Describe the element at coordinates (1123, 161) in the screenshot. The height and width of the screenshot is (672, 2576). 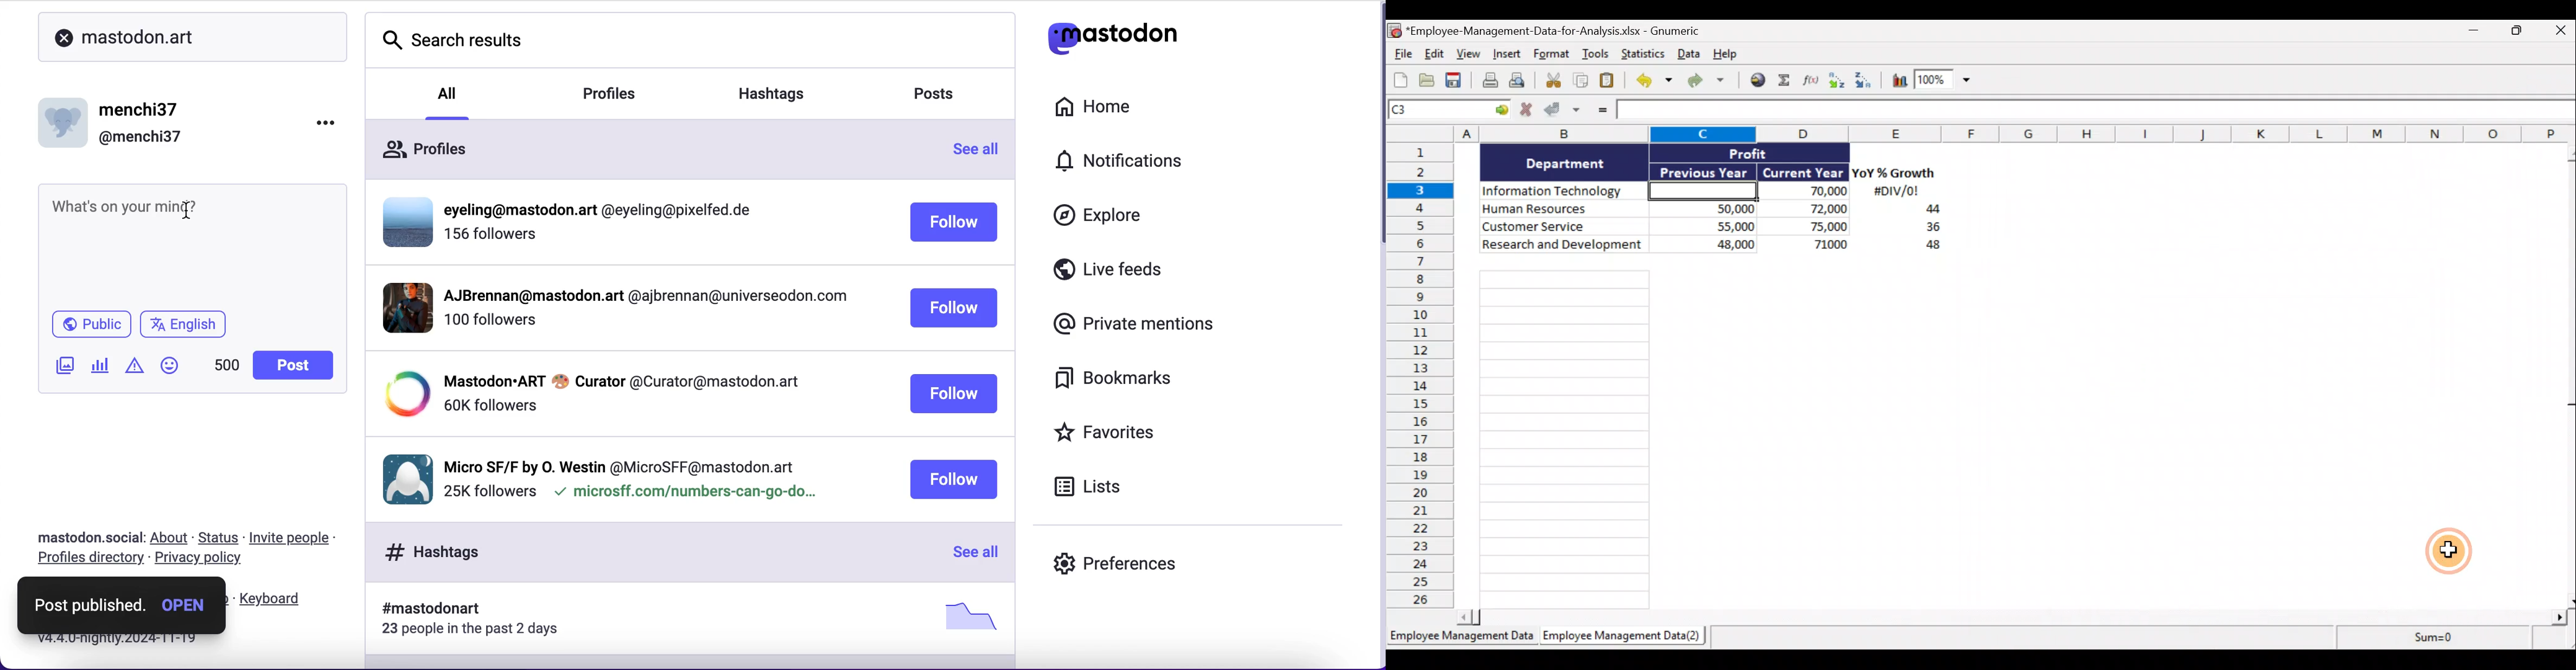
I see `notifications` at that location.